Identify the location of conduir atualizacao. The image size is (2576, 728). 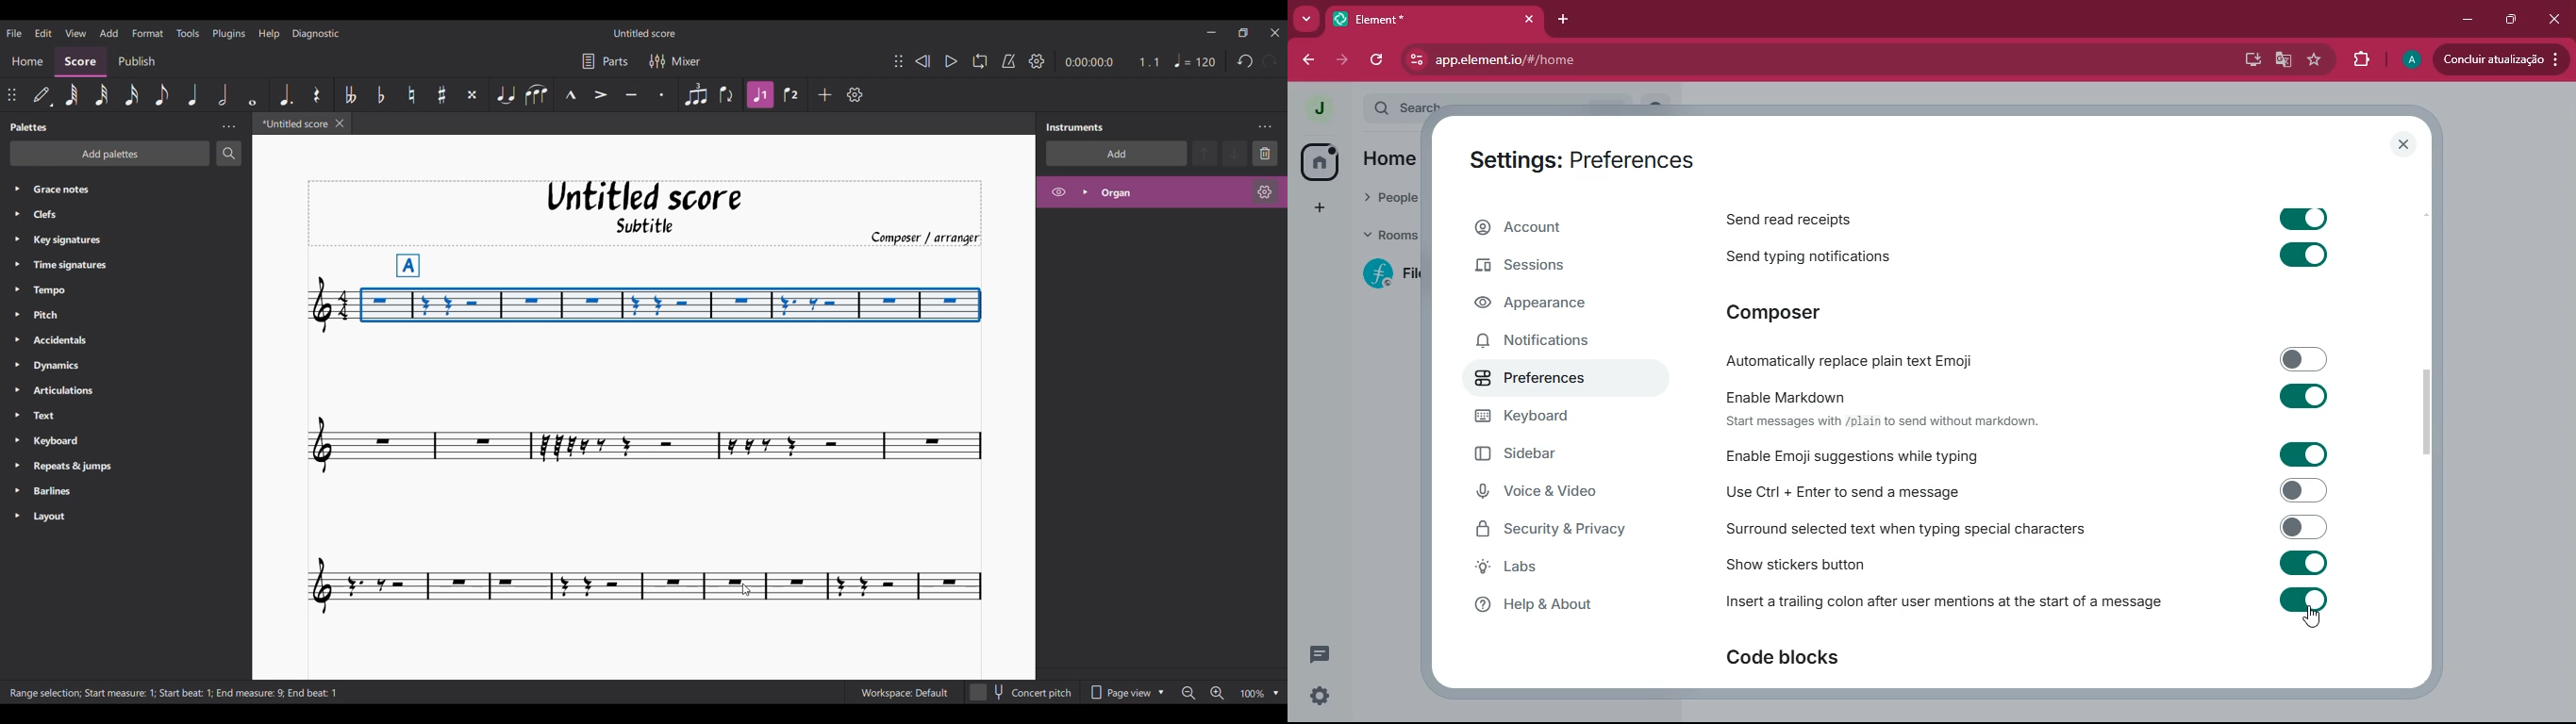
(2499, 60).